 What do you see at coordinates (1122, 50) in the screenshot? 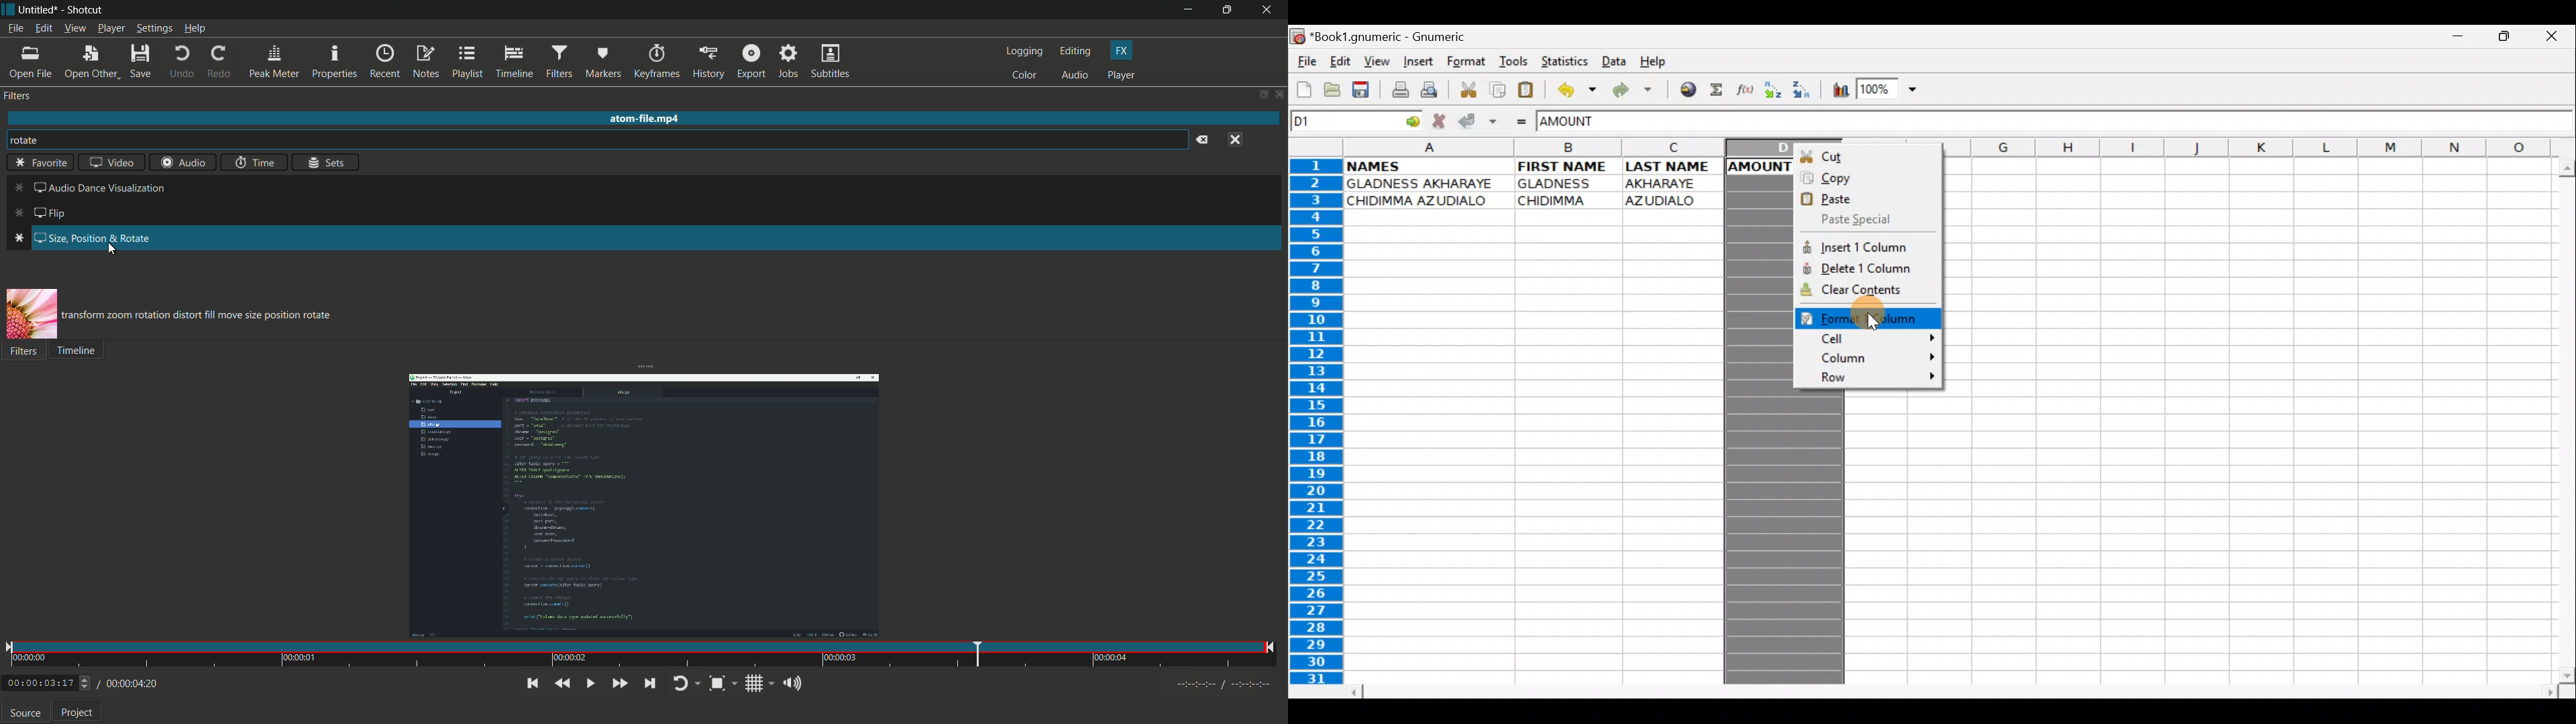
I see `fx` at bounding box center [1122, 50].